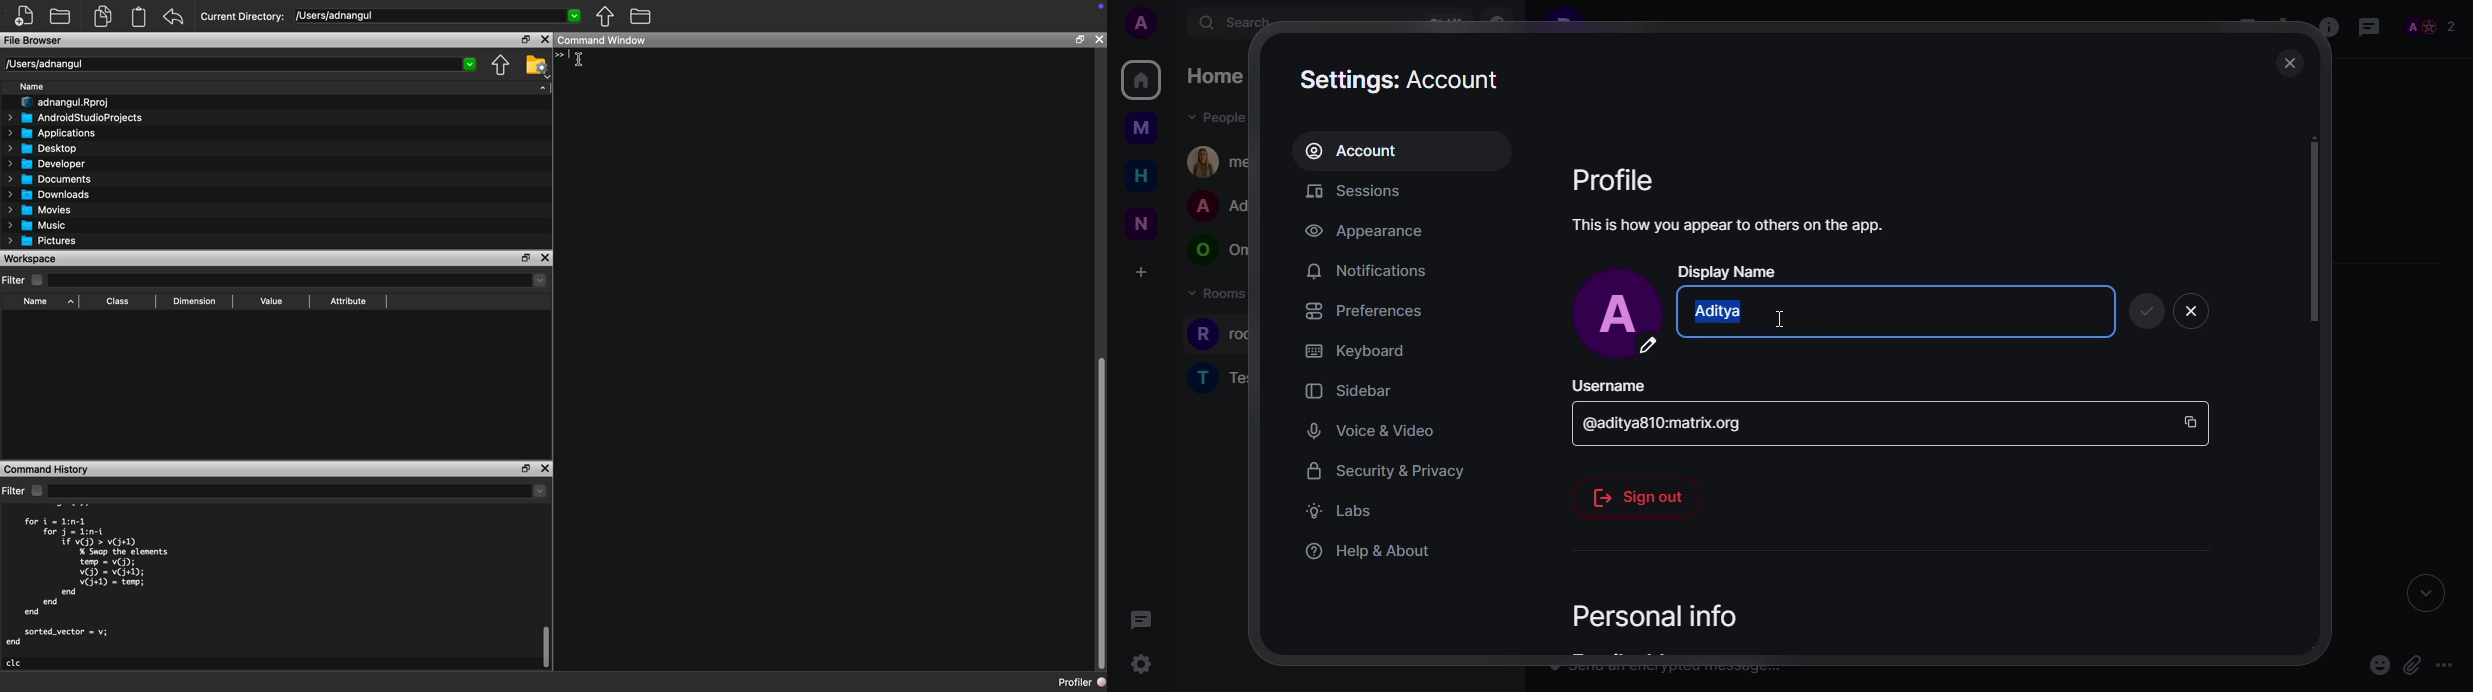 The image size is (2492, 700). Describe the element at coordinates (60, 17) in the screenshot. I see `Folder` at that location.